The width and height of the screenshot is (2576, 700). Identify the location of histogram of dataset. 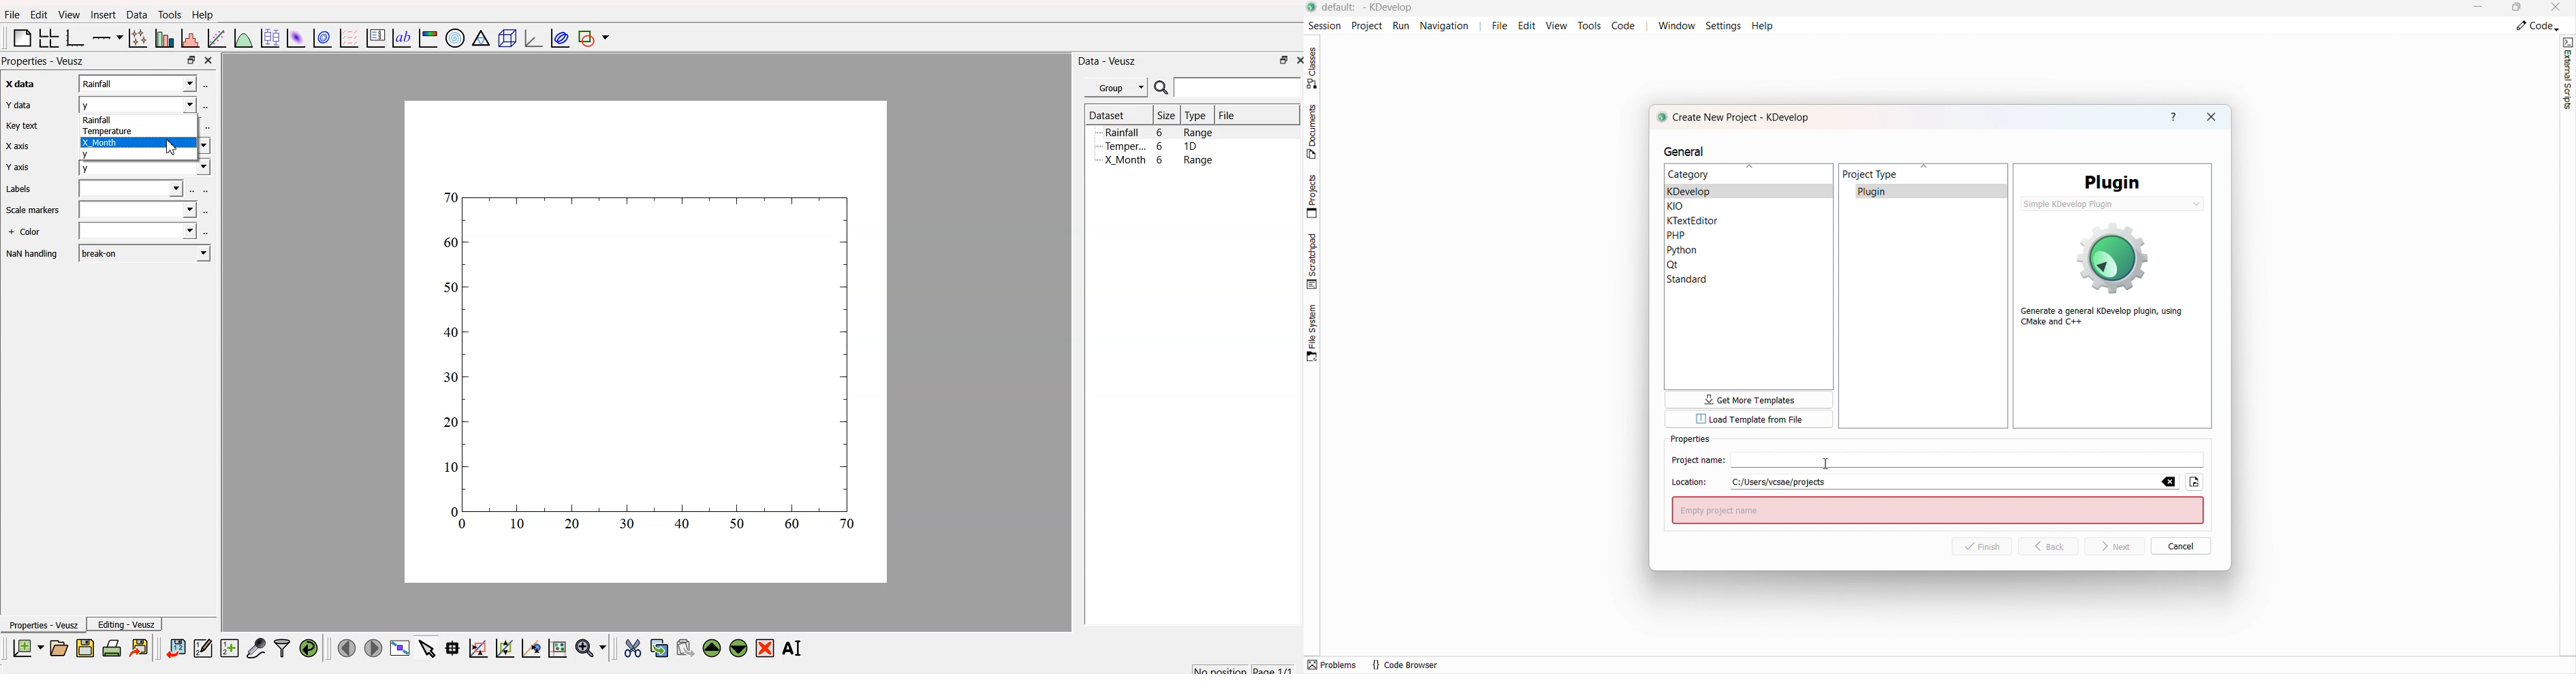
(191, 39).